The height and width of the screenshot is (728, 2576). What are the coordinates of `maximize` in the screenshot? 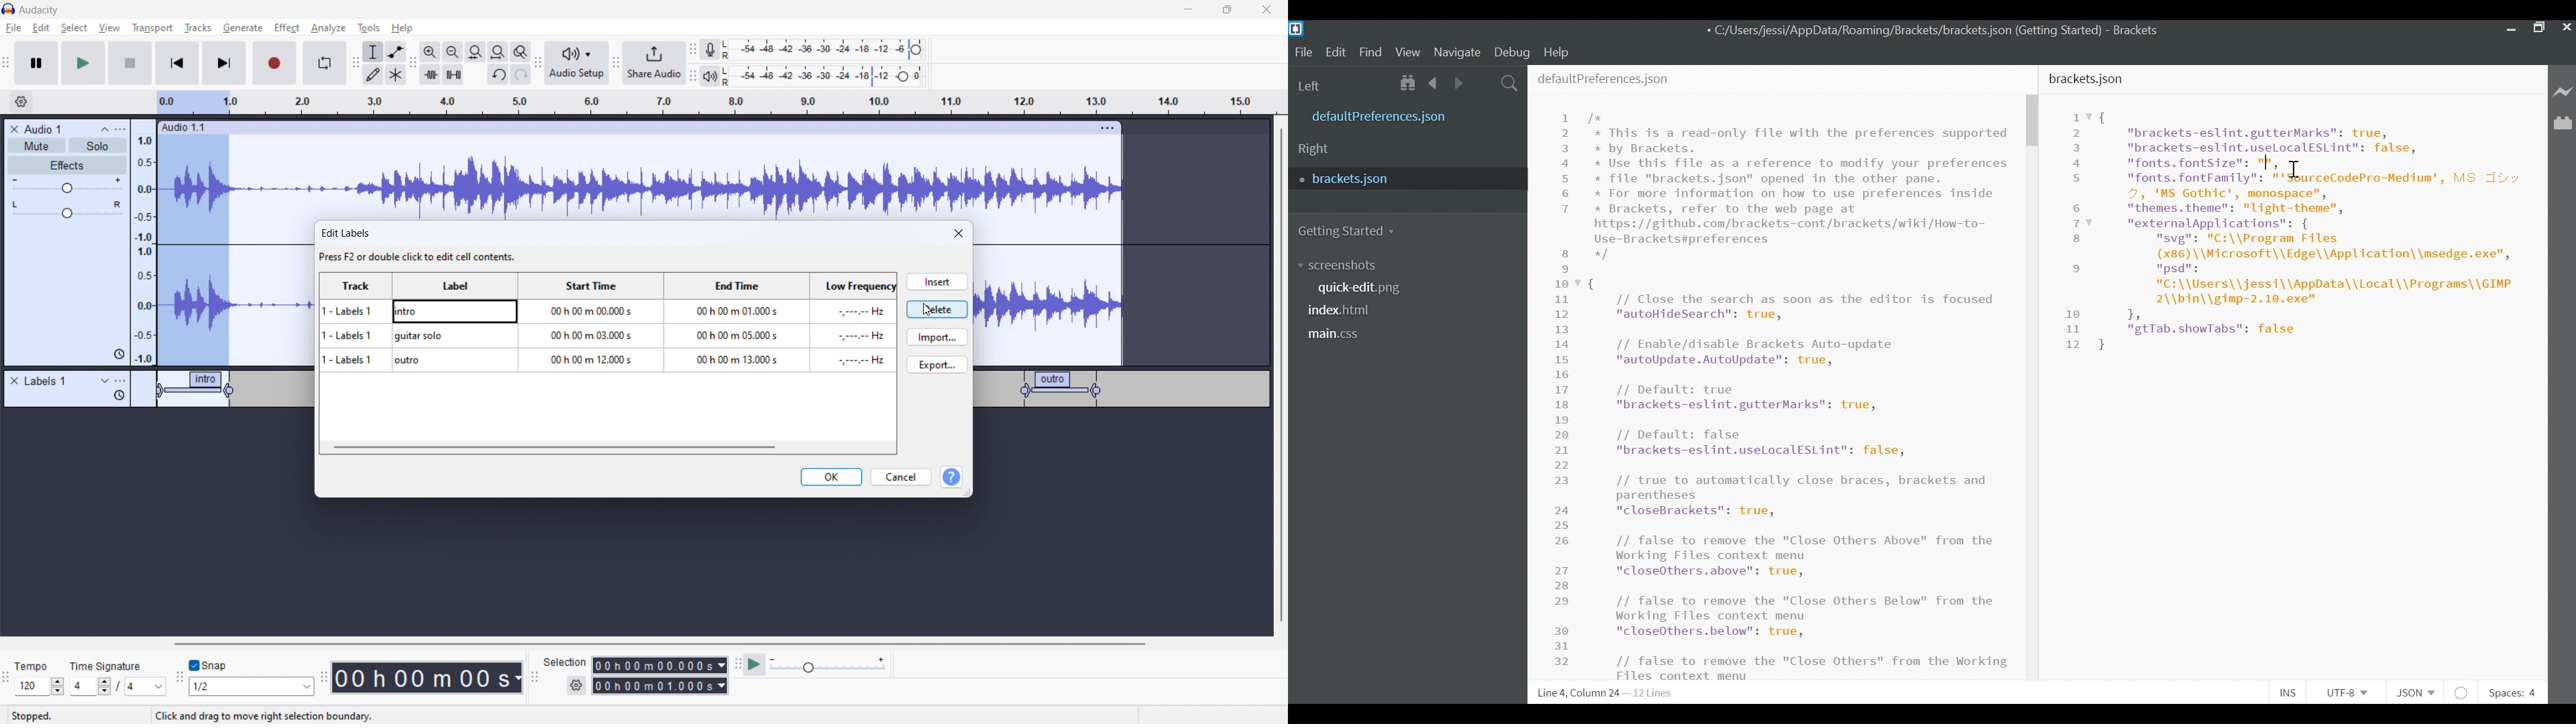 It's located at (1227, 10).